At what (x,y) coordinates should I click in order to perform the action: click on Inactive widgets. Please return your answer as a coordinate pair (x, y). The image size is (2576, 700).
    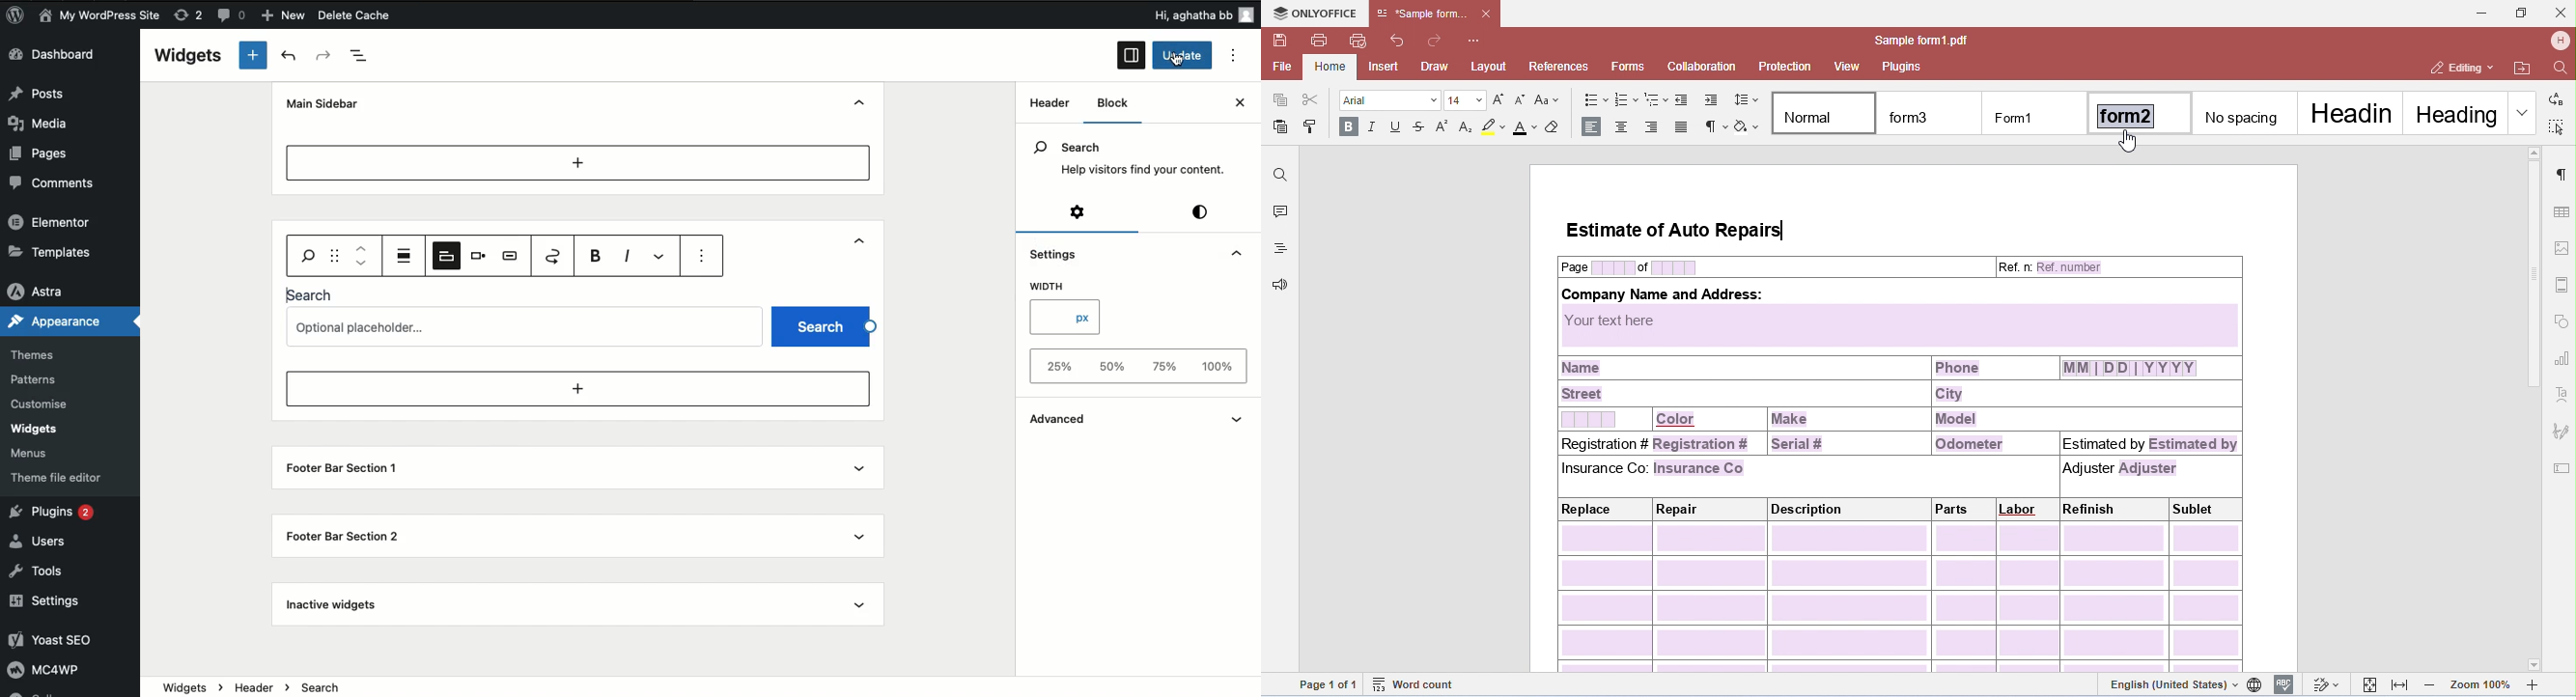
    Looking at the image, I should click on (335, 605).